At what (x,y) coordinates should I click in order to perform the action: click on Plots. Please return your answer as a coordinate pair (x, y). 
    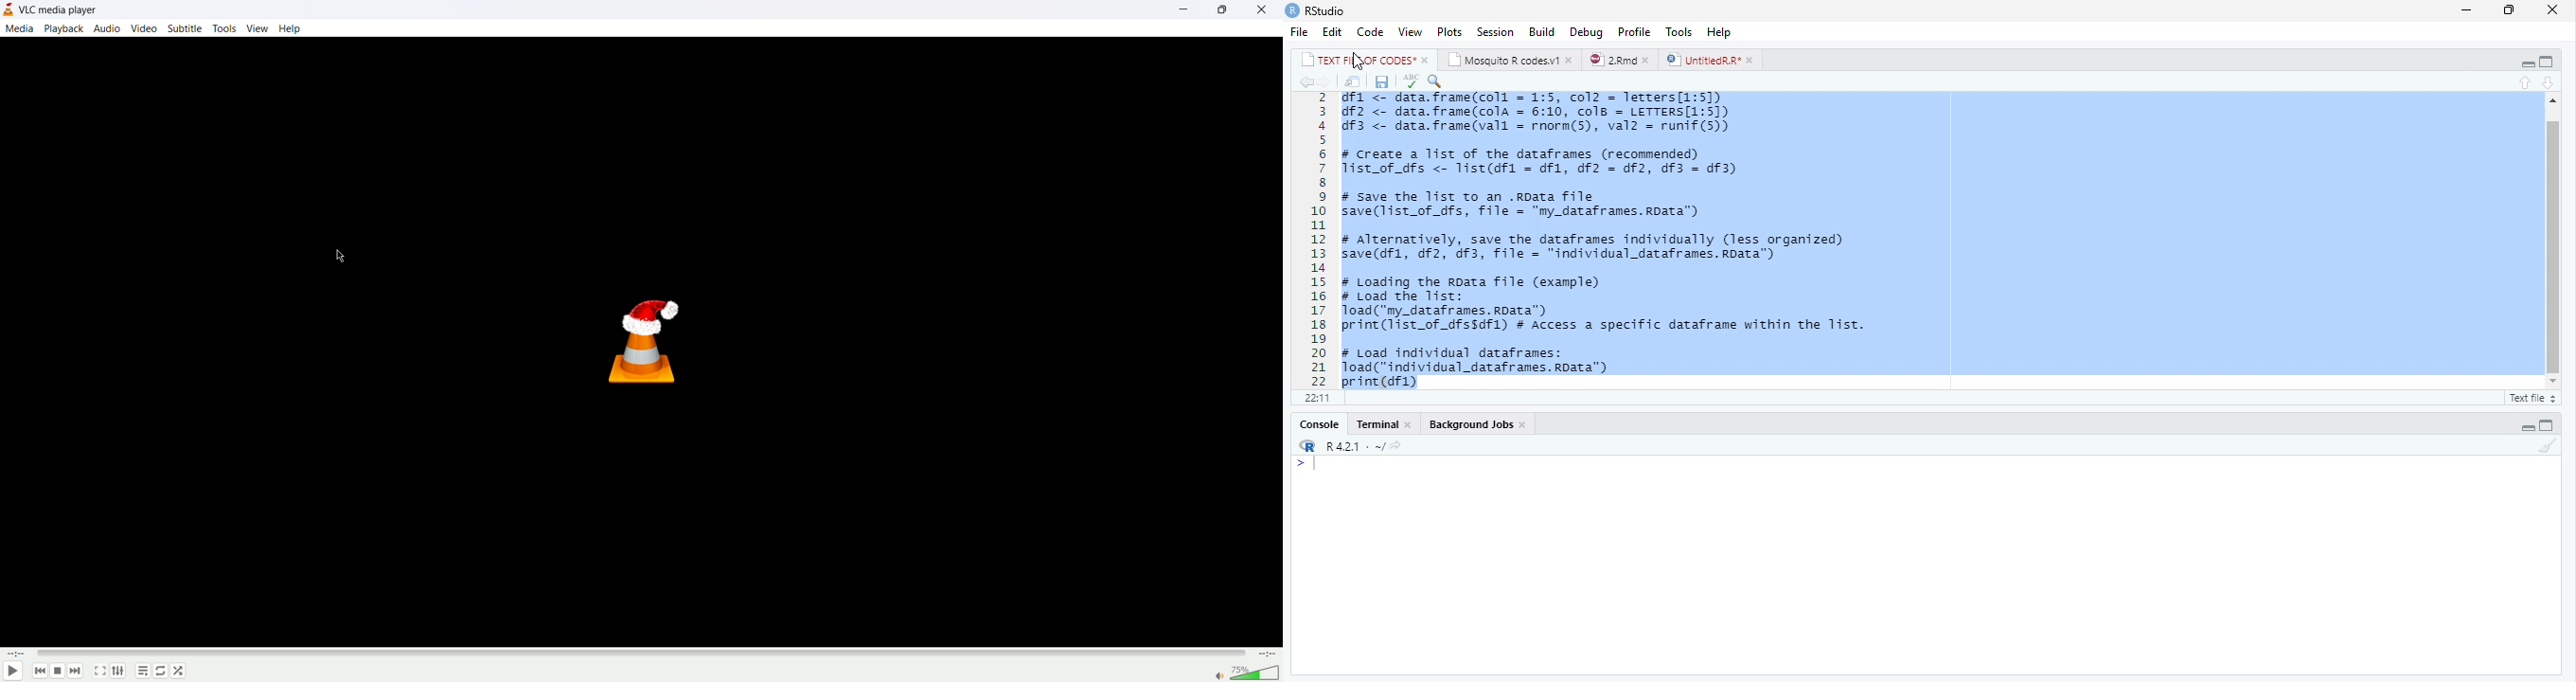
    Looking at the image, I should click on (1449, 31).